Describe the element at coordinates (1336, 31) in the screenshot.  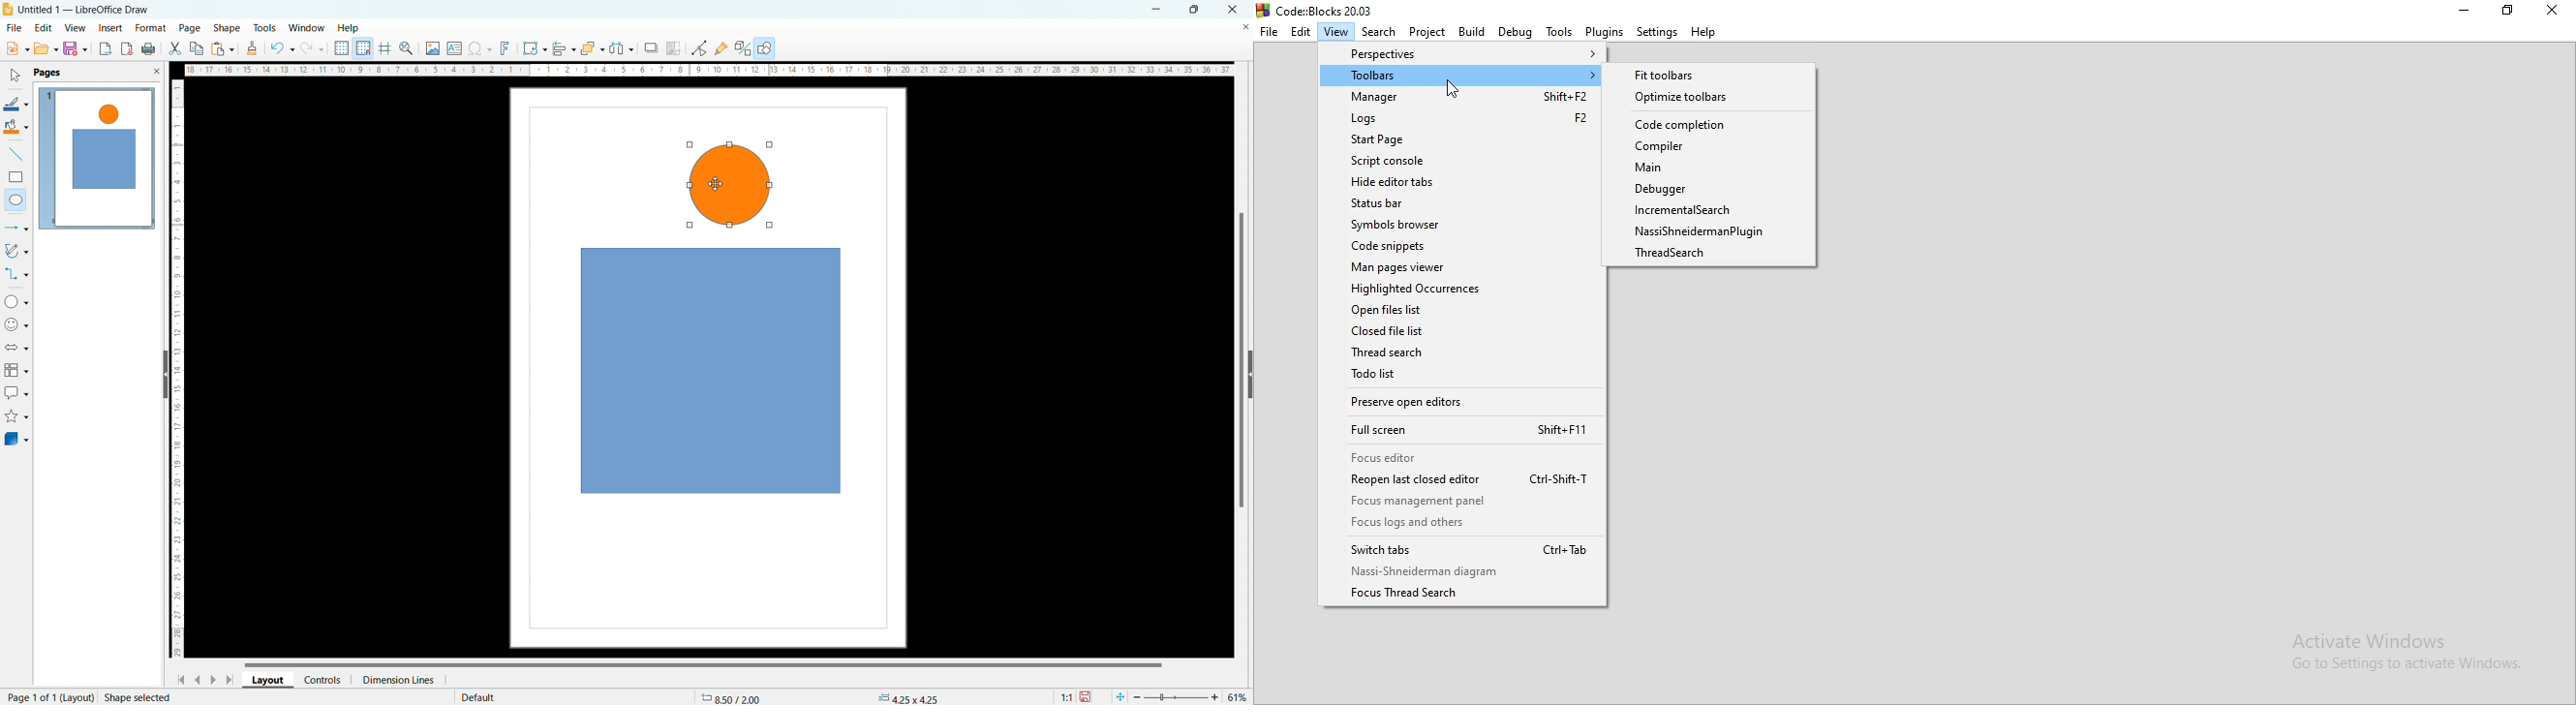
I see `View ` at that location.